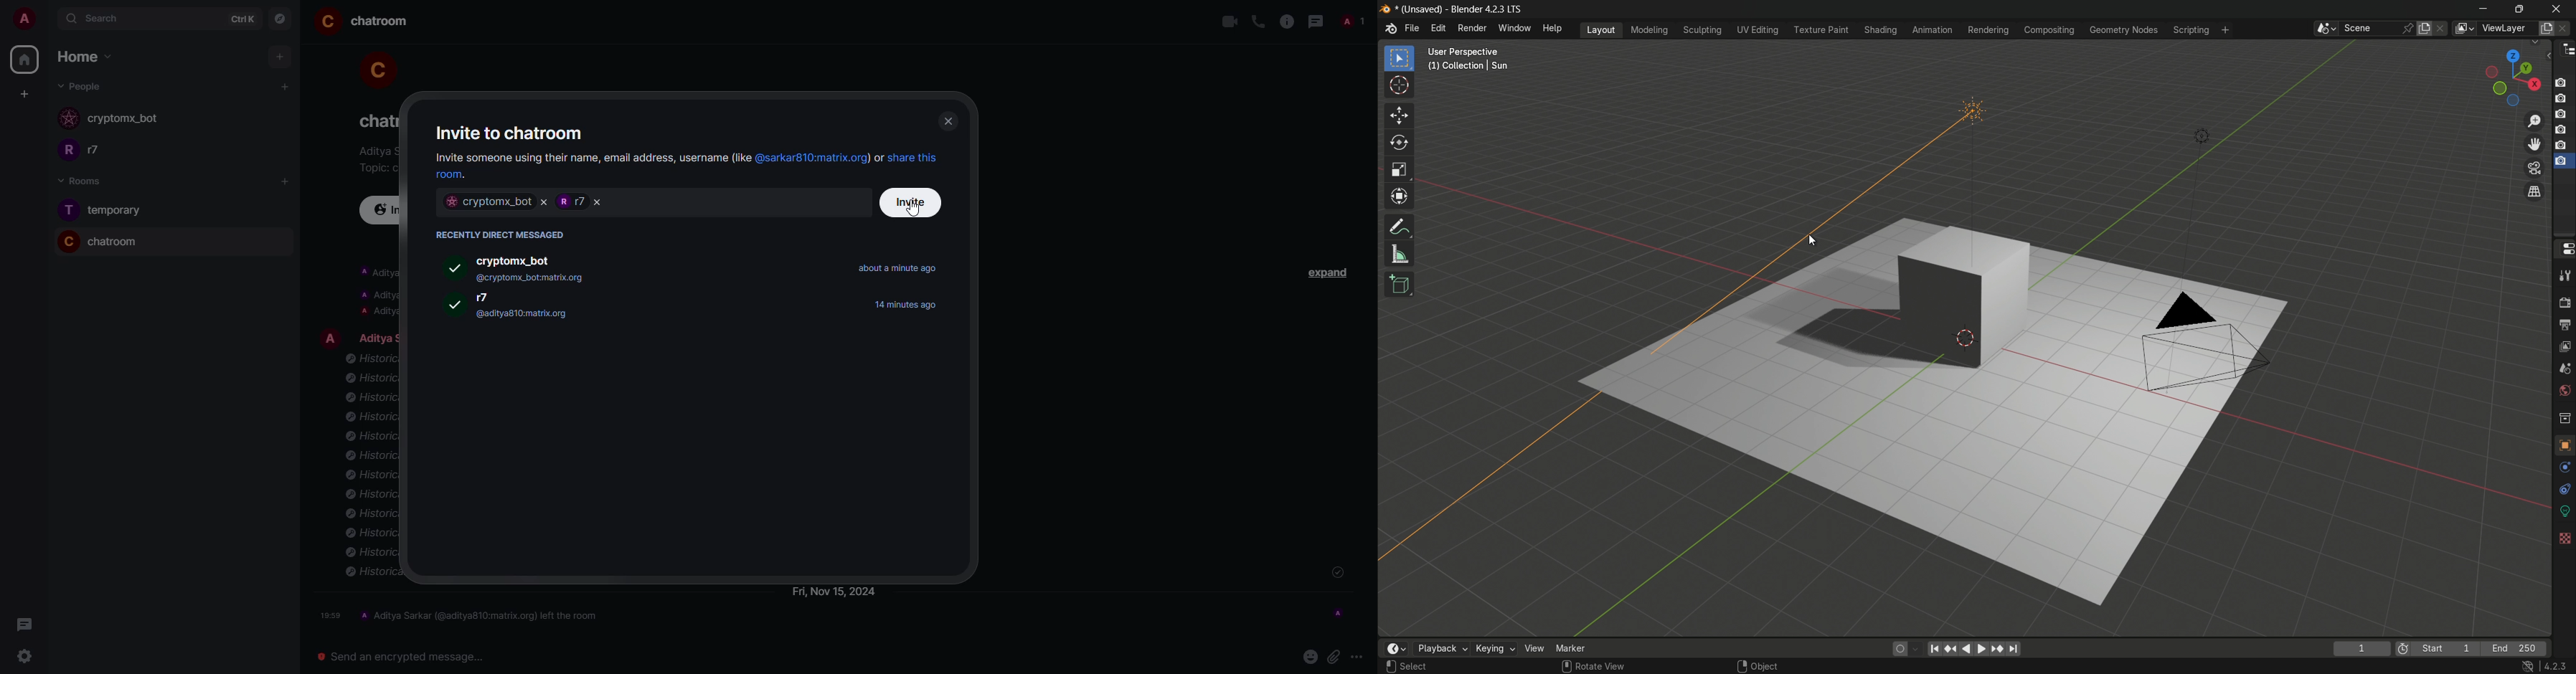  Describe the element at coordinates (544, 203) in the screenshot. I see `clear` at that location.